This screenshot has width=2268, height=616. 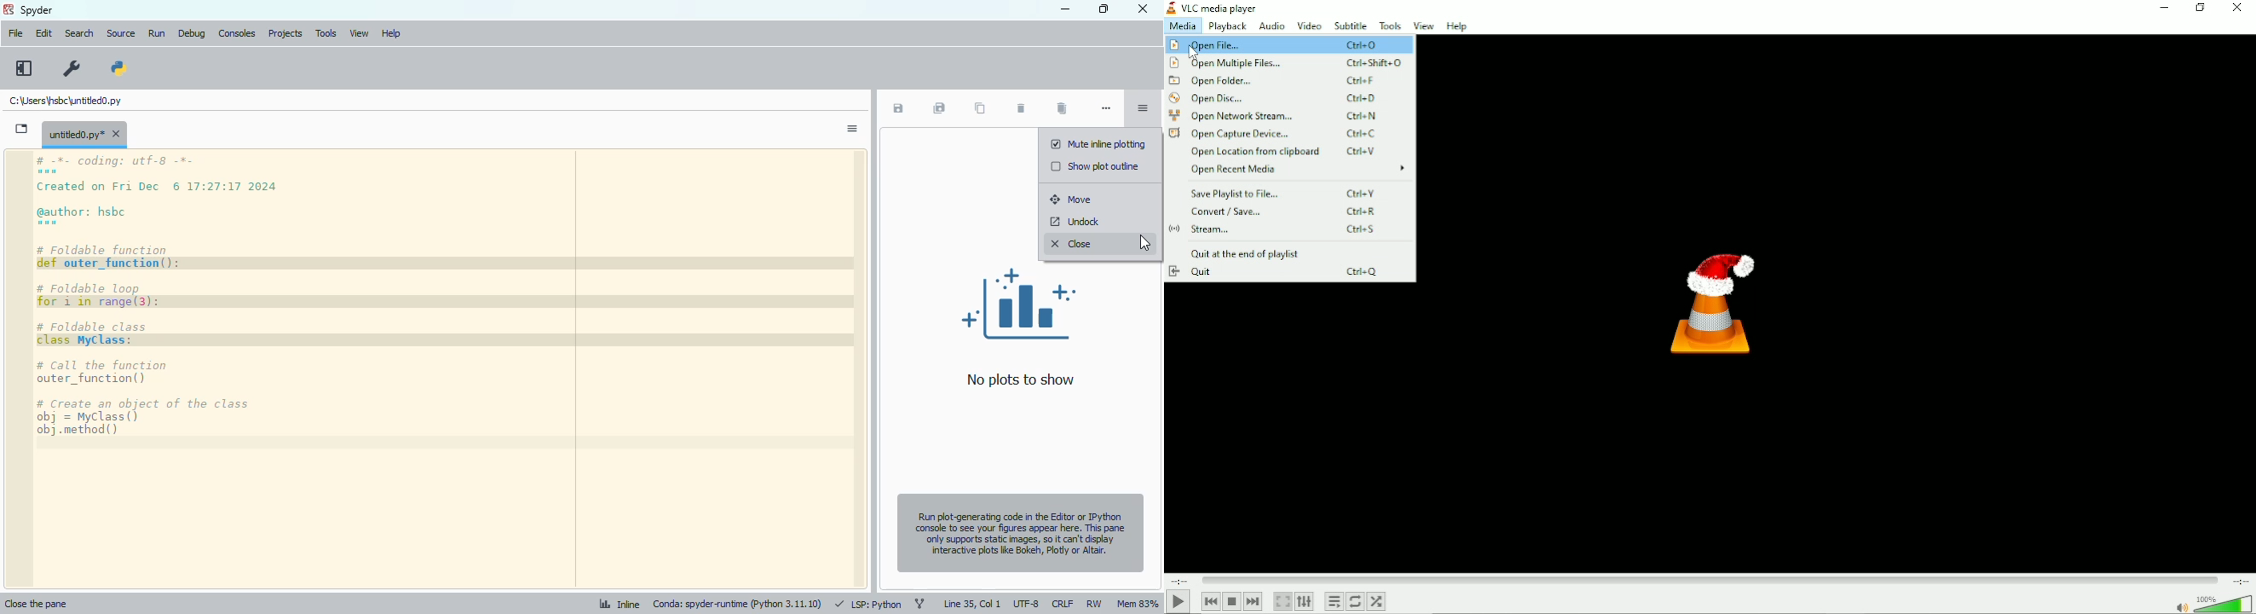 What do you see at coordinates (1207, 602) in the screenshot?
I see `Previous` at bounding box center [1207, 602].